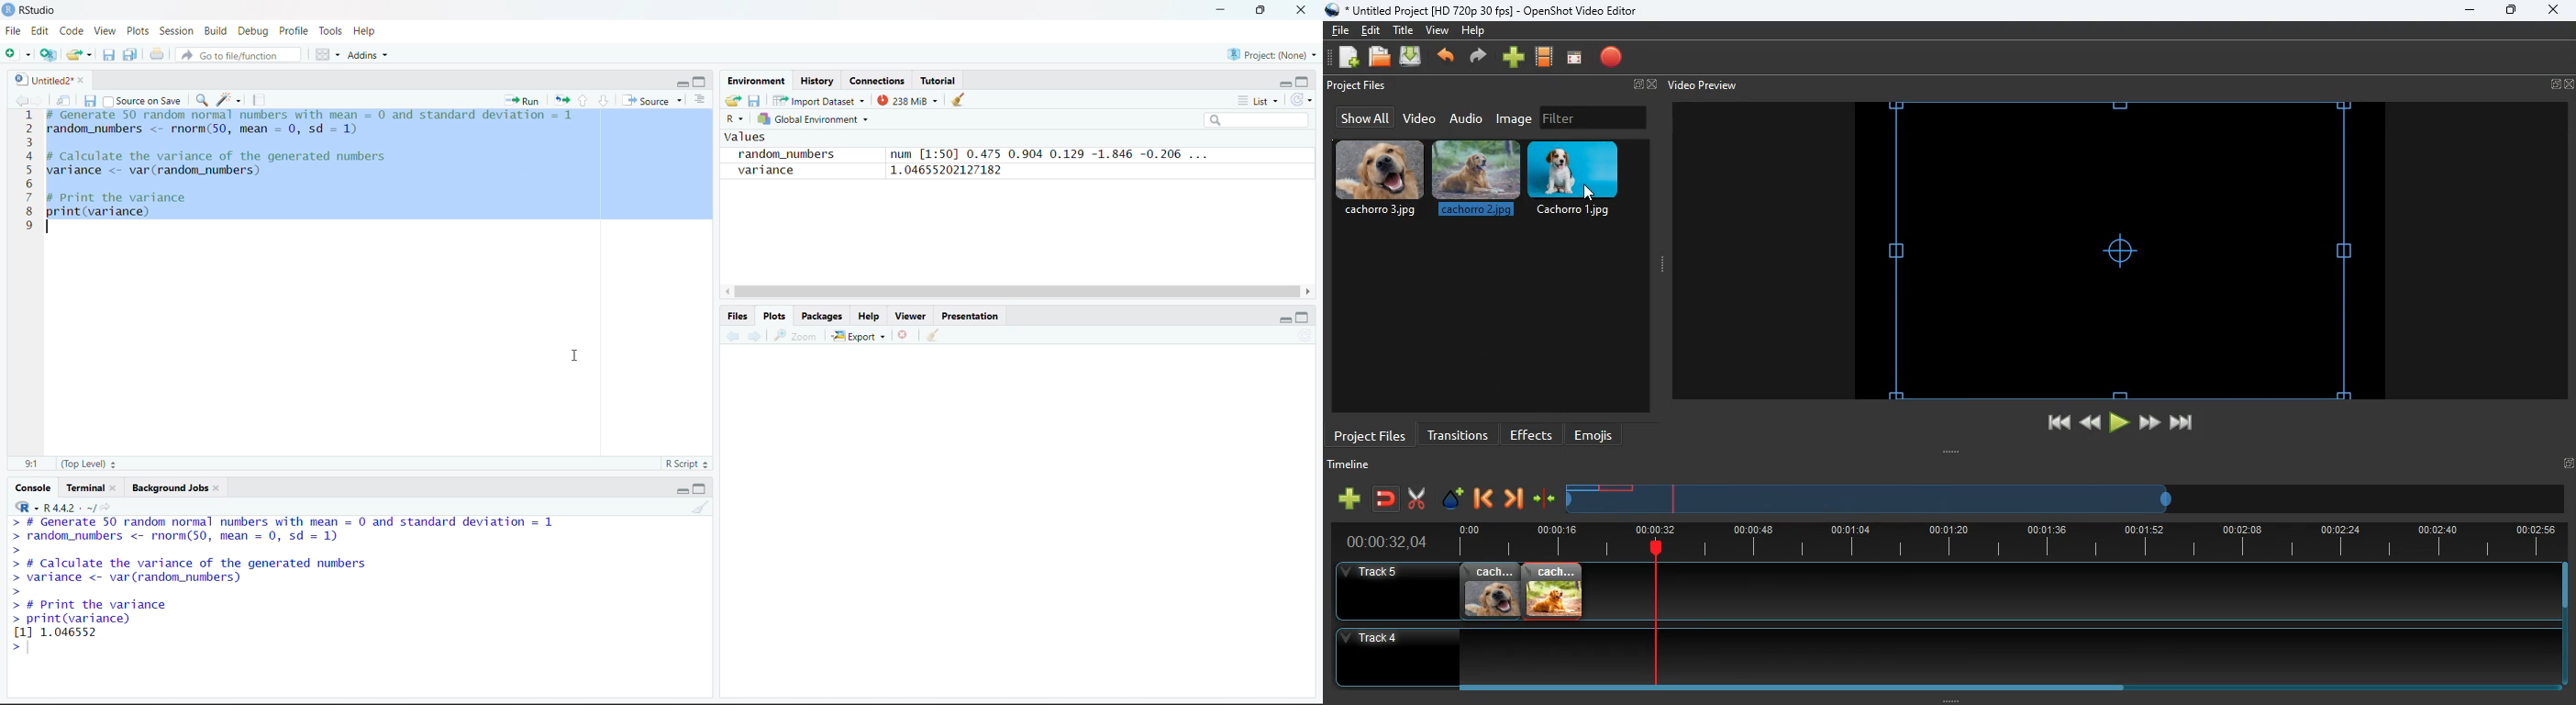 This screenshot has width=2576, height=728. I want to click on Plots, so click(138, 31).